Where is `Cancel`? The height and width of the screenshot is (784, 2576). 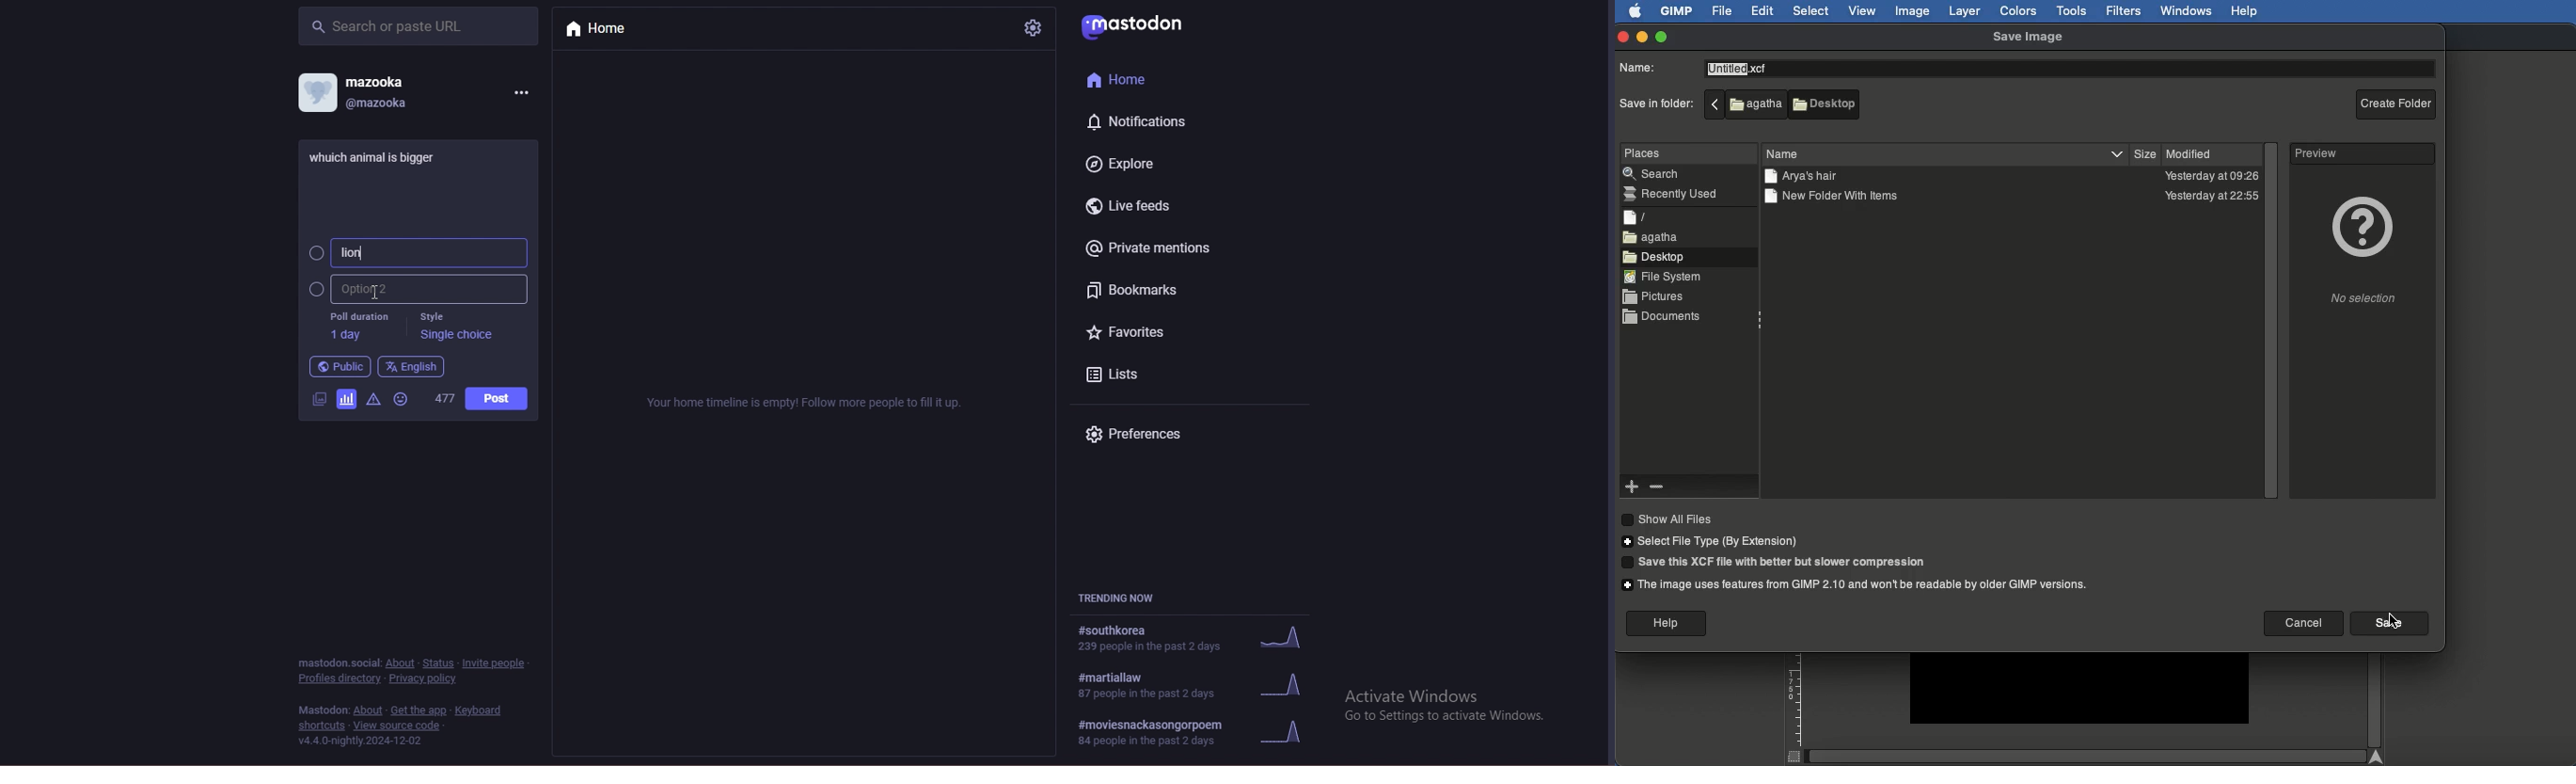 Cancel is located at coordinates (2301, 622).